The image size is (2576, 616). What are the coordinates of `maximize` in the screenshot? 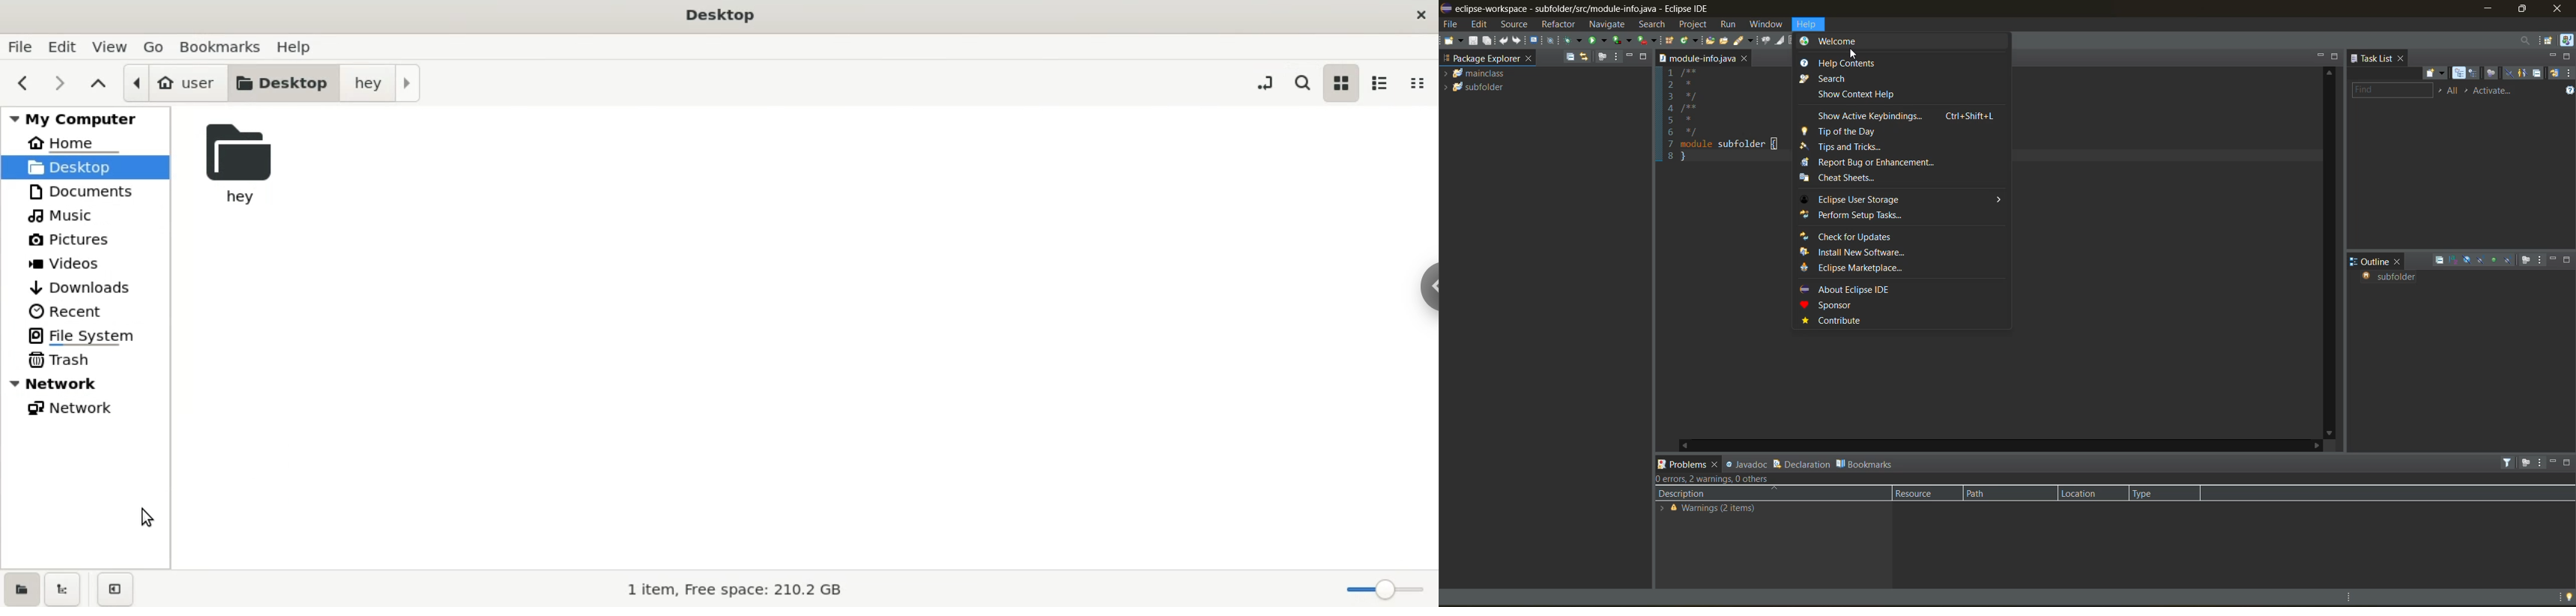 It's located at (2569, 56).